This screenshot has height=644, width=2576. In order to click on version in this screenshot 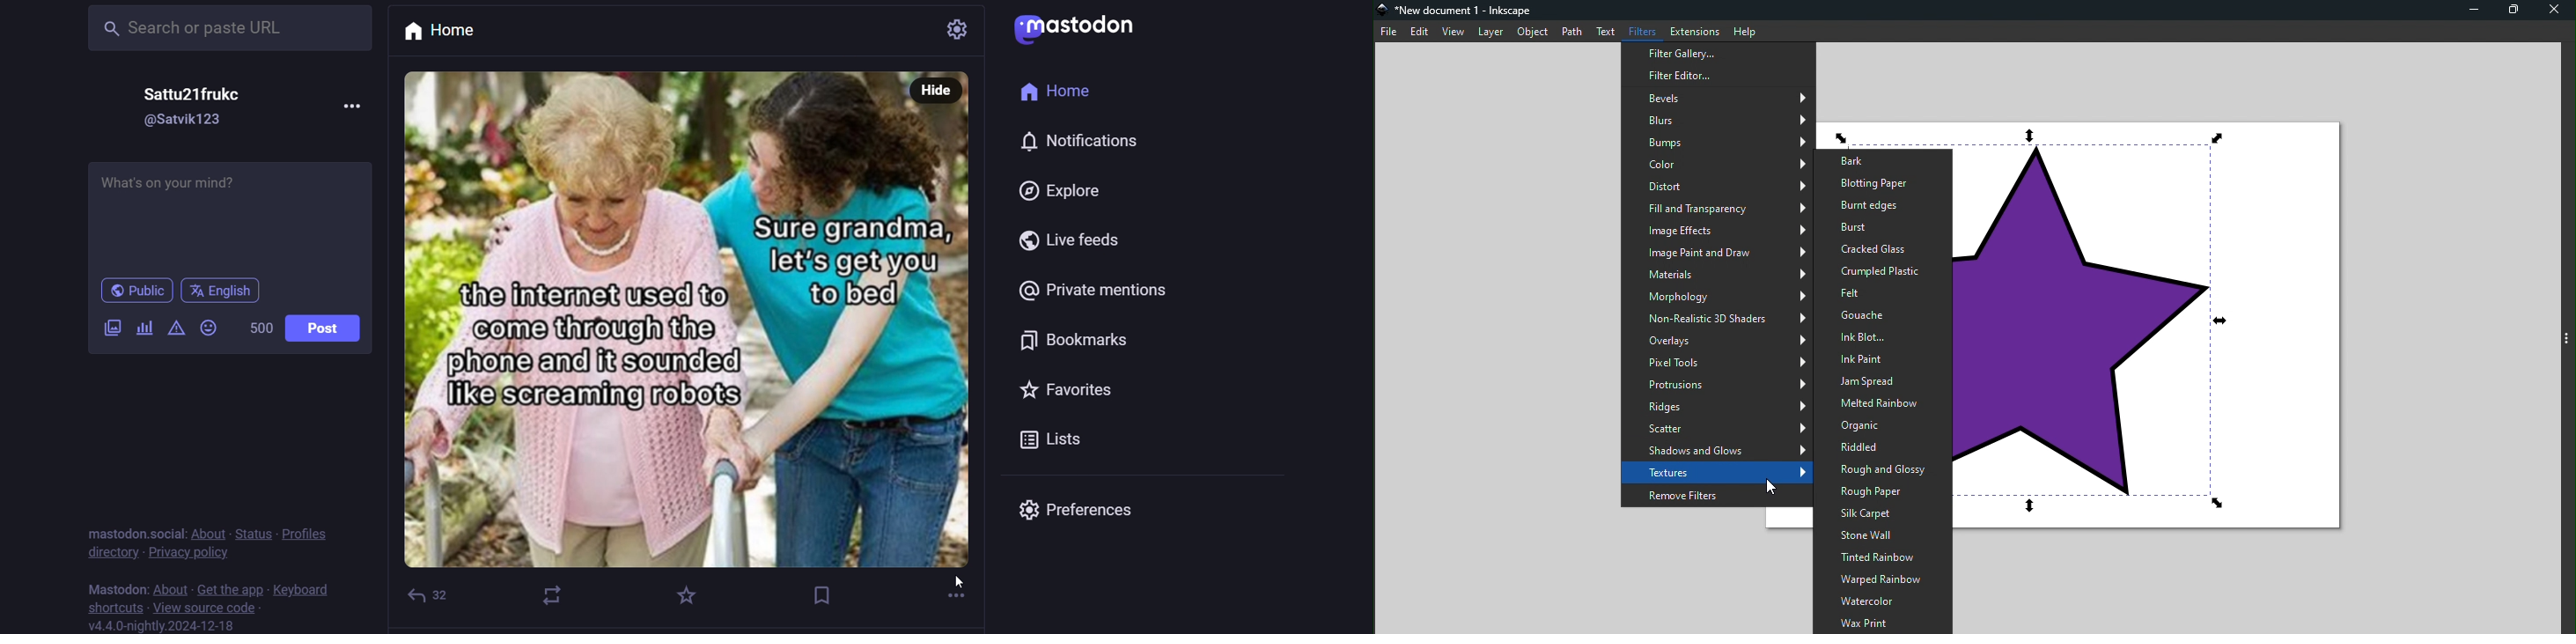, I will do `click(161, 625)`.